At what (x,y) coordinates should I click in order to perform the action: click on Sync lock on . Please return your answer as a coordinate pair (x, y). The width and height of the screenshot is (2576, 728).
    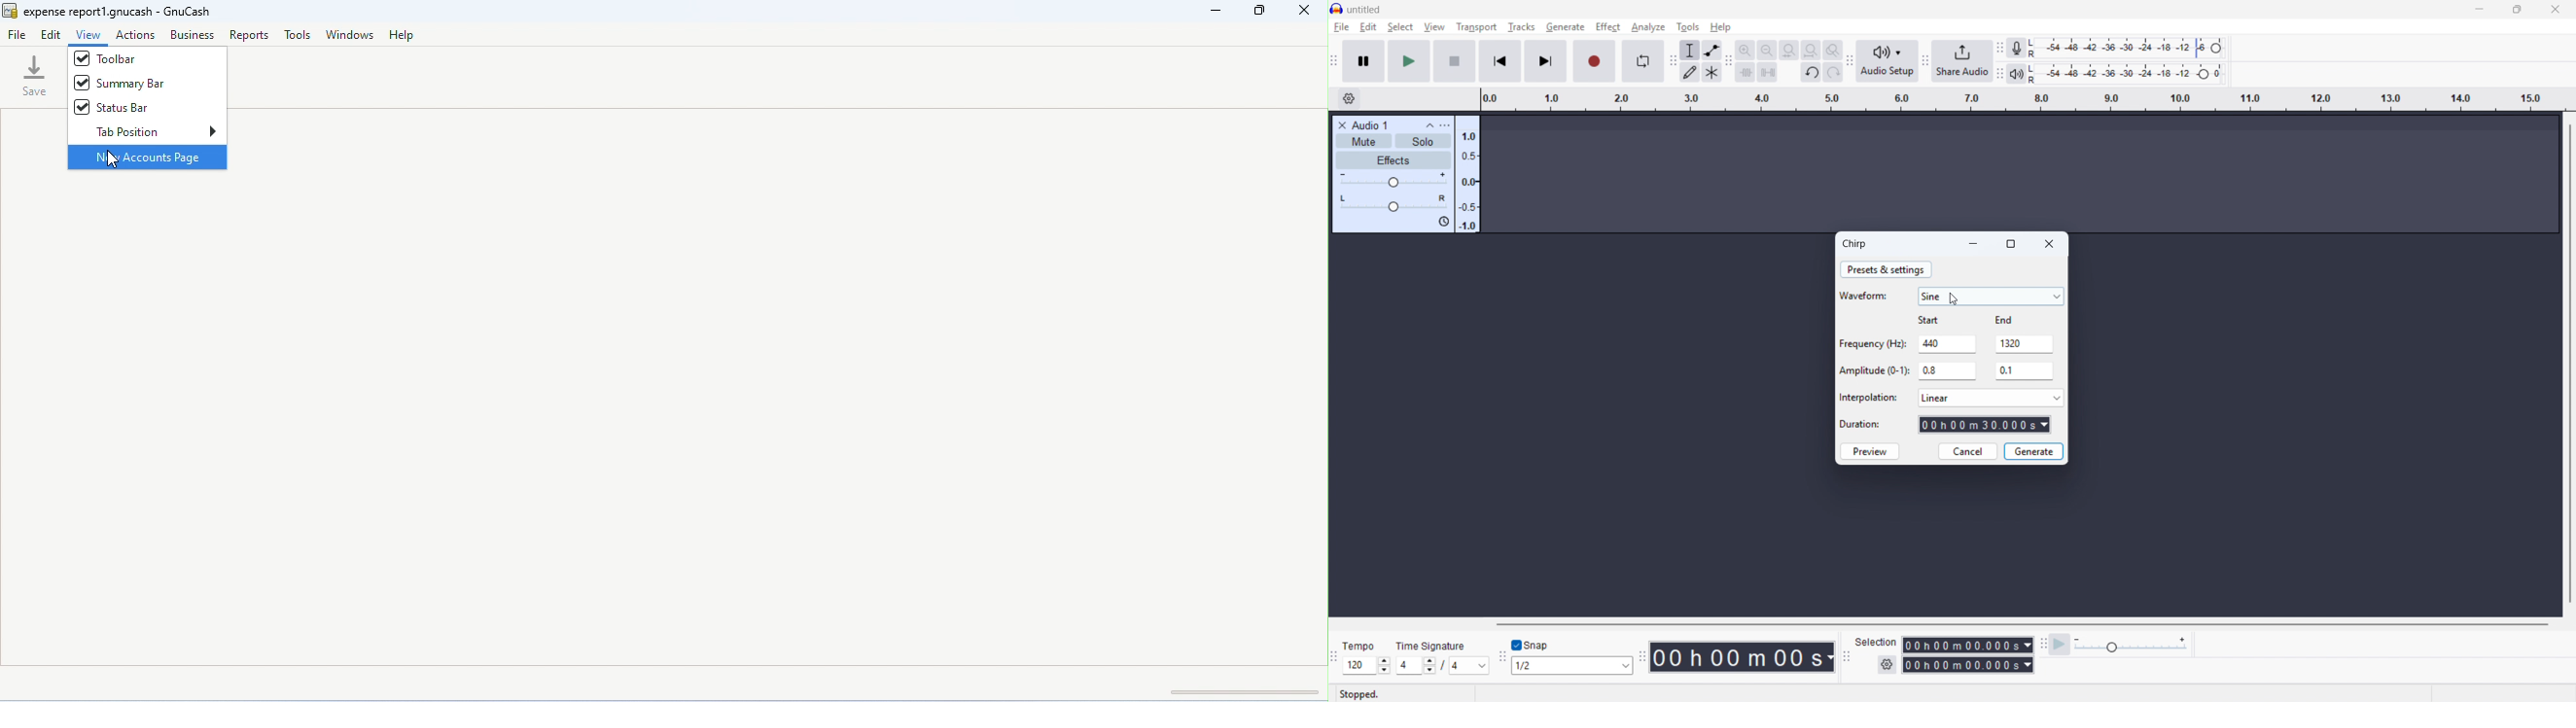
    Looking at the image, I should click on (1443, 222).